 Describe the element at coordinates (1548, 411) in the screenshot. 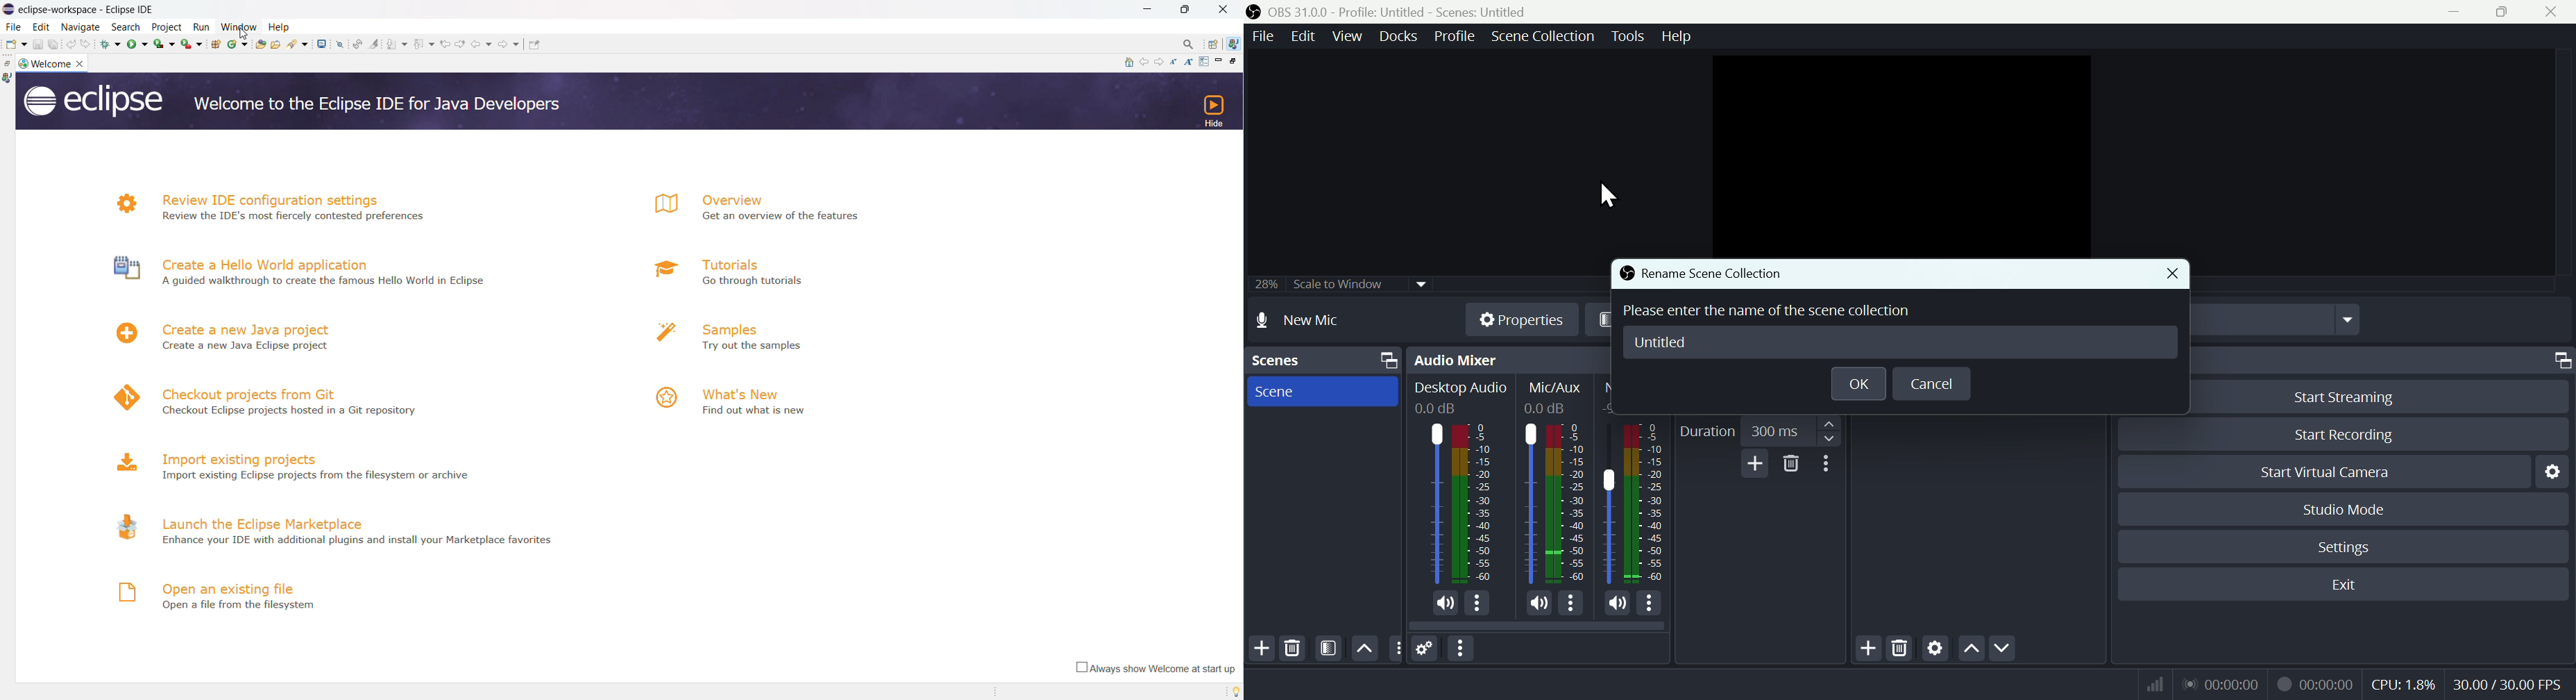

I see `0.0dB` at that location.